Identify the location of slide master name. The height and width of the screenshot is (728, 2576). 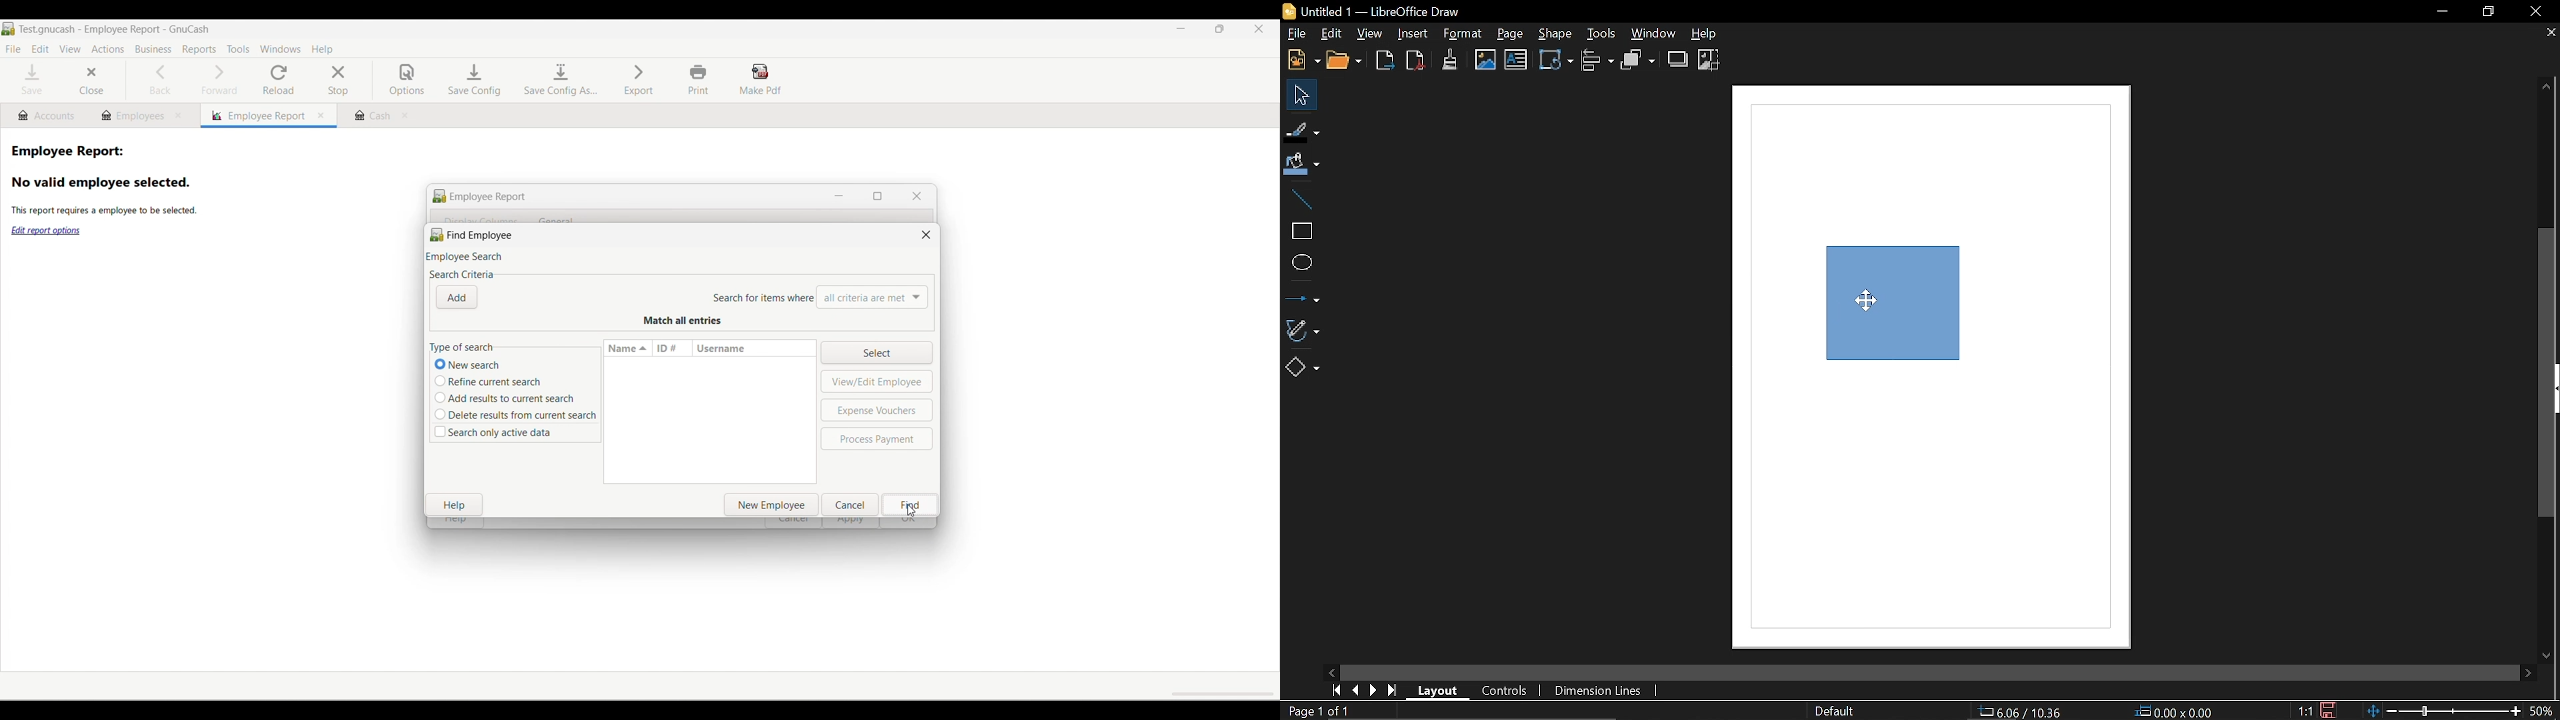
(1834, 712).